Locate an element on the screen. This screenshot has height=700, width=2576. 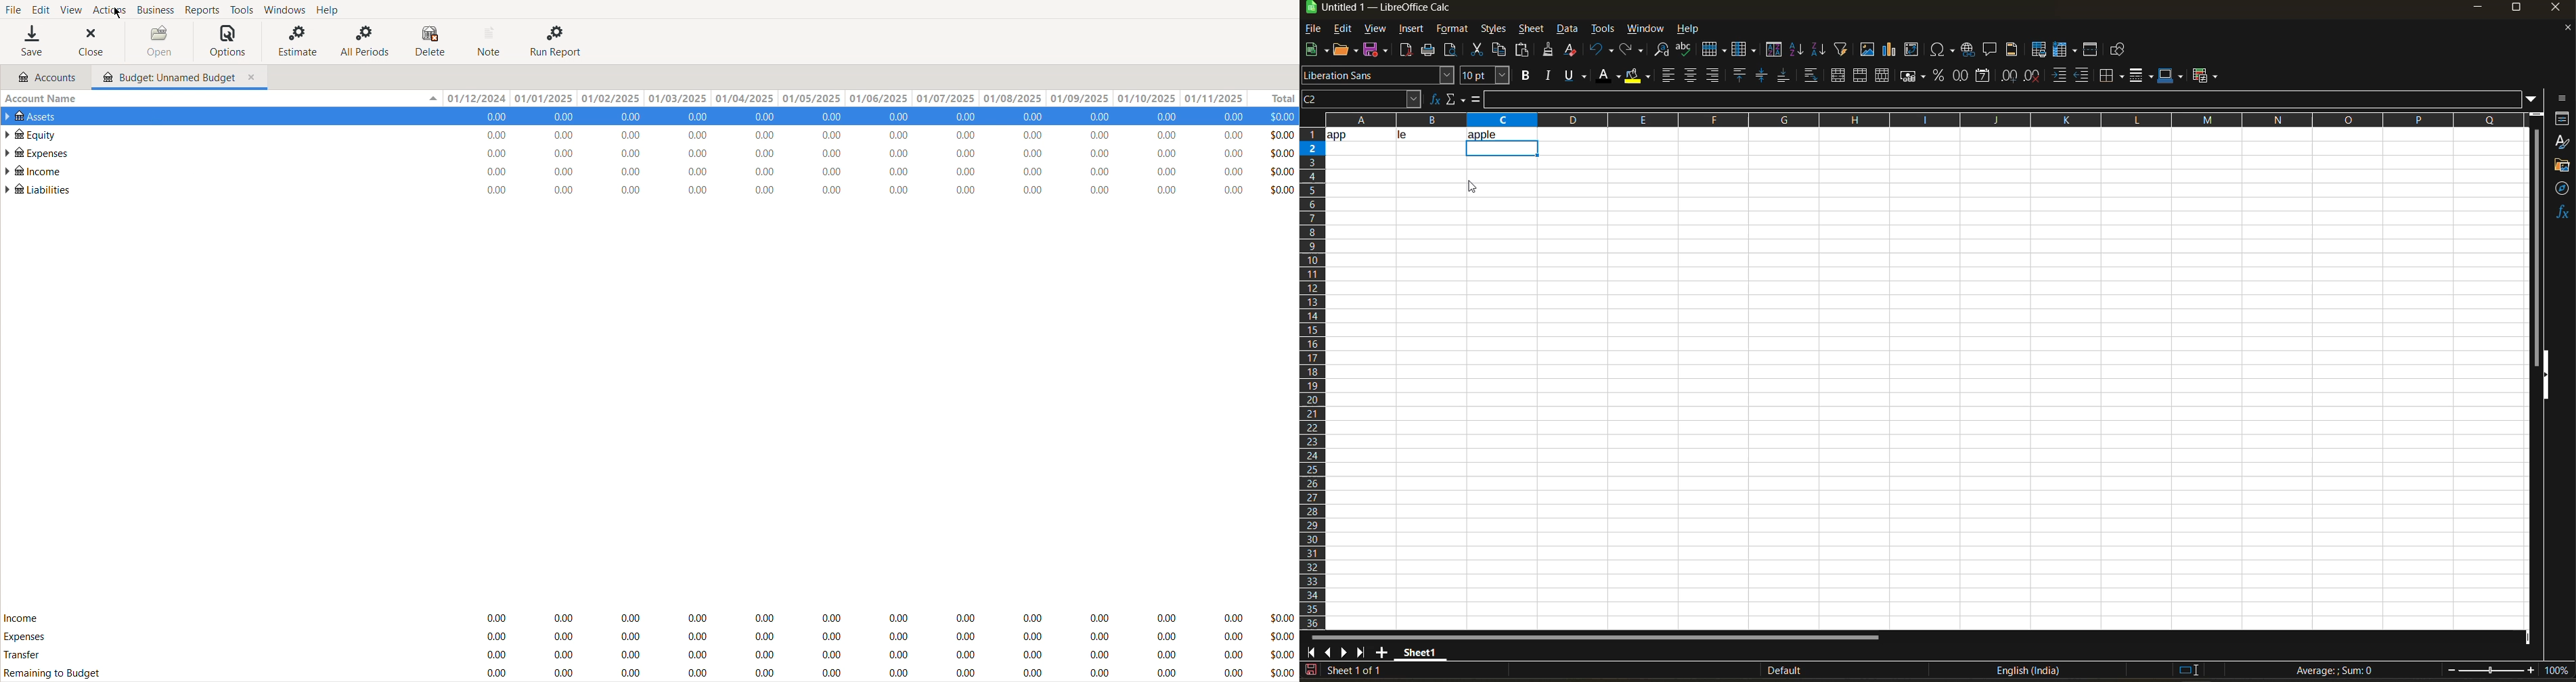
Equity is located at coordinates (30, 133).